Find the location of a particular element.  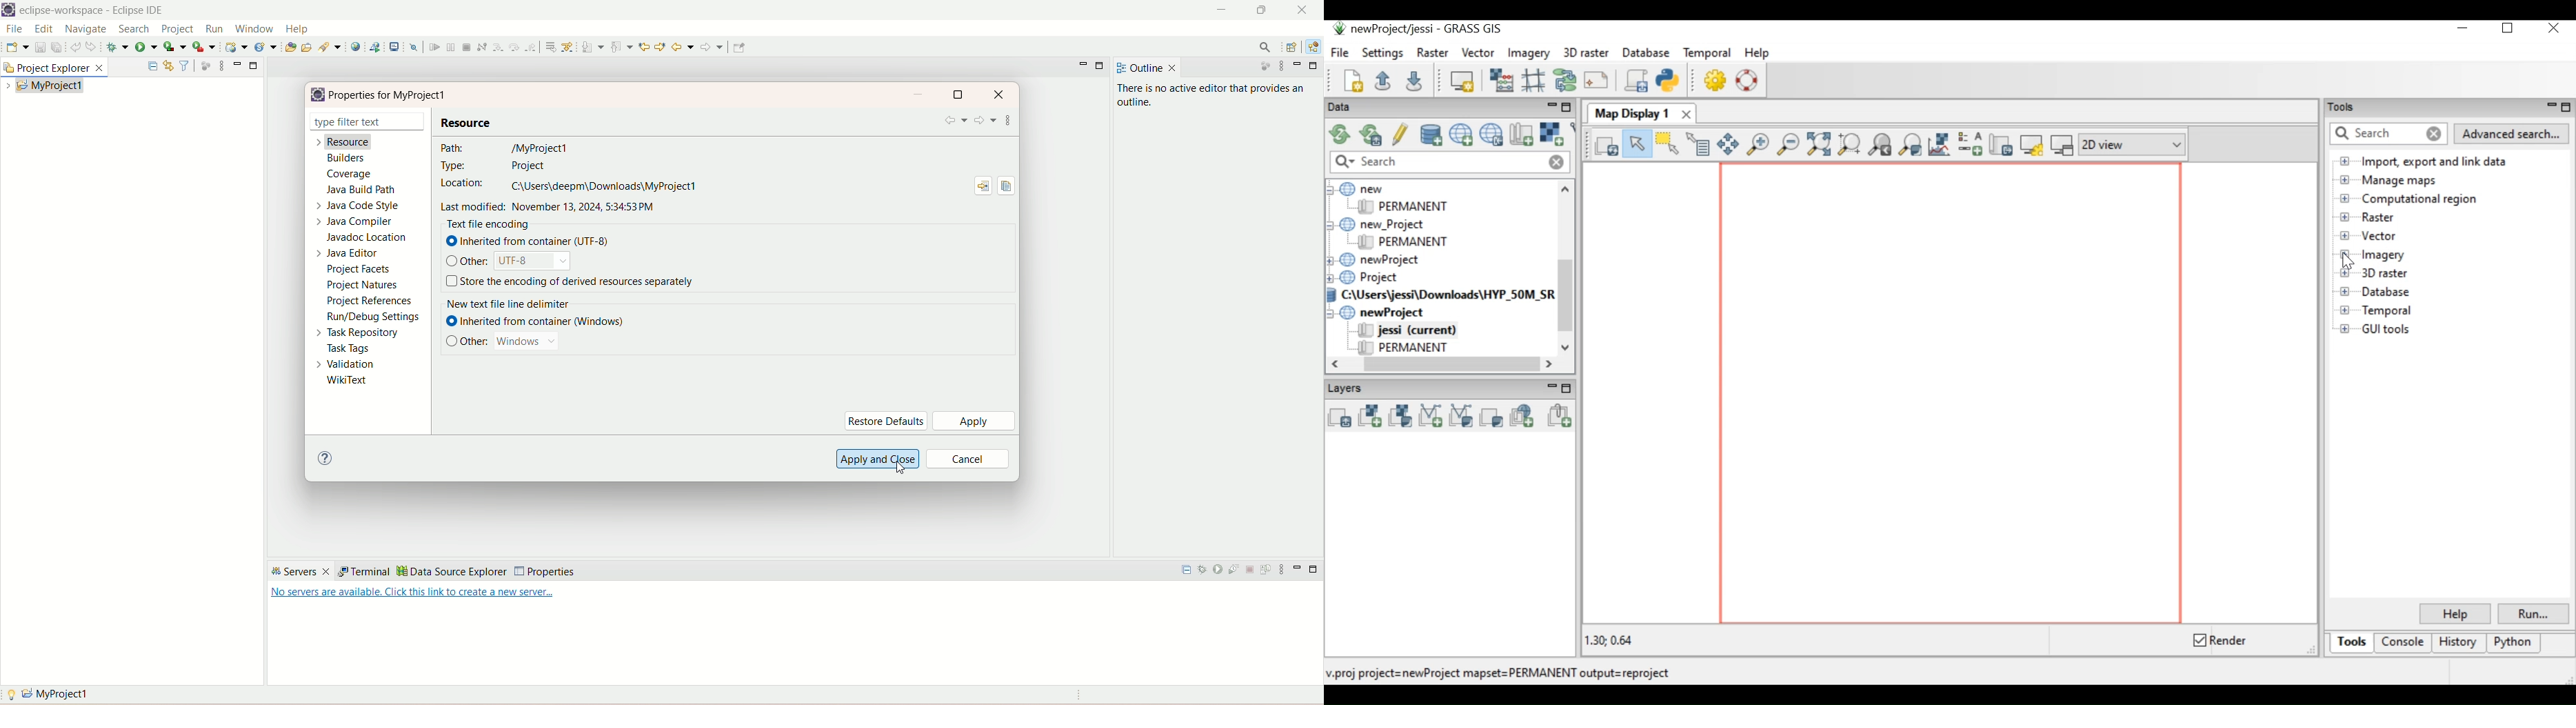

location is located at coordinates (569, 186).